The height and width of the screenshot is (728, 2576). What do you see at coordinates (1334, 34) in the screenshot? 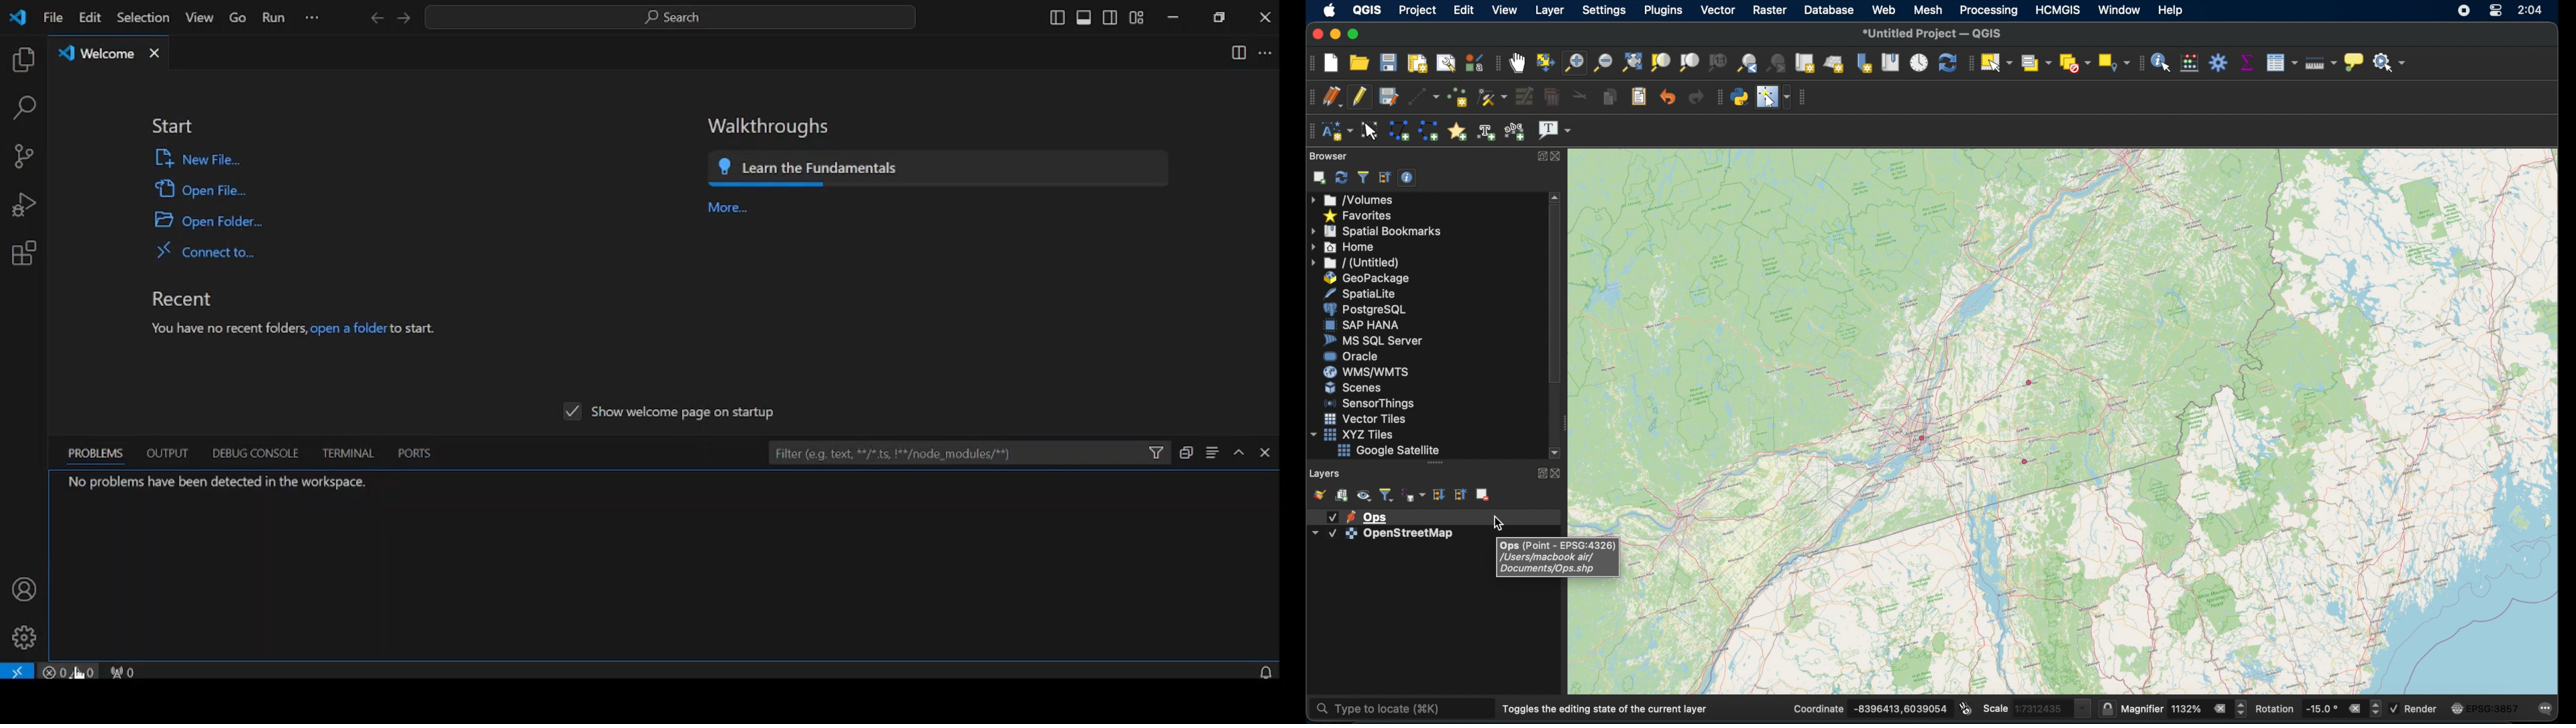
I see `minimize` at bounding box center [1334, 34].